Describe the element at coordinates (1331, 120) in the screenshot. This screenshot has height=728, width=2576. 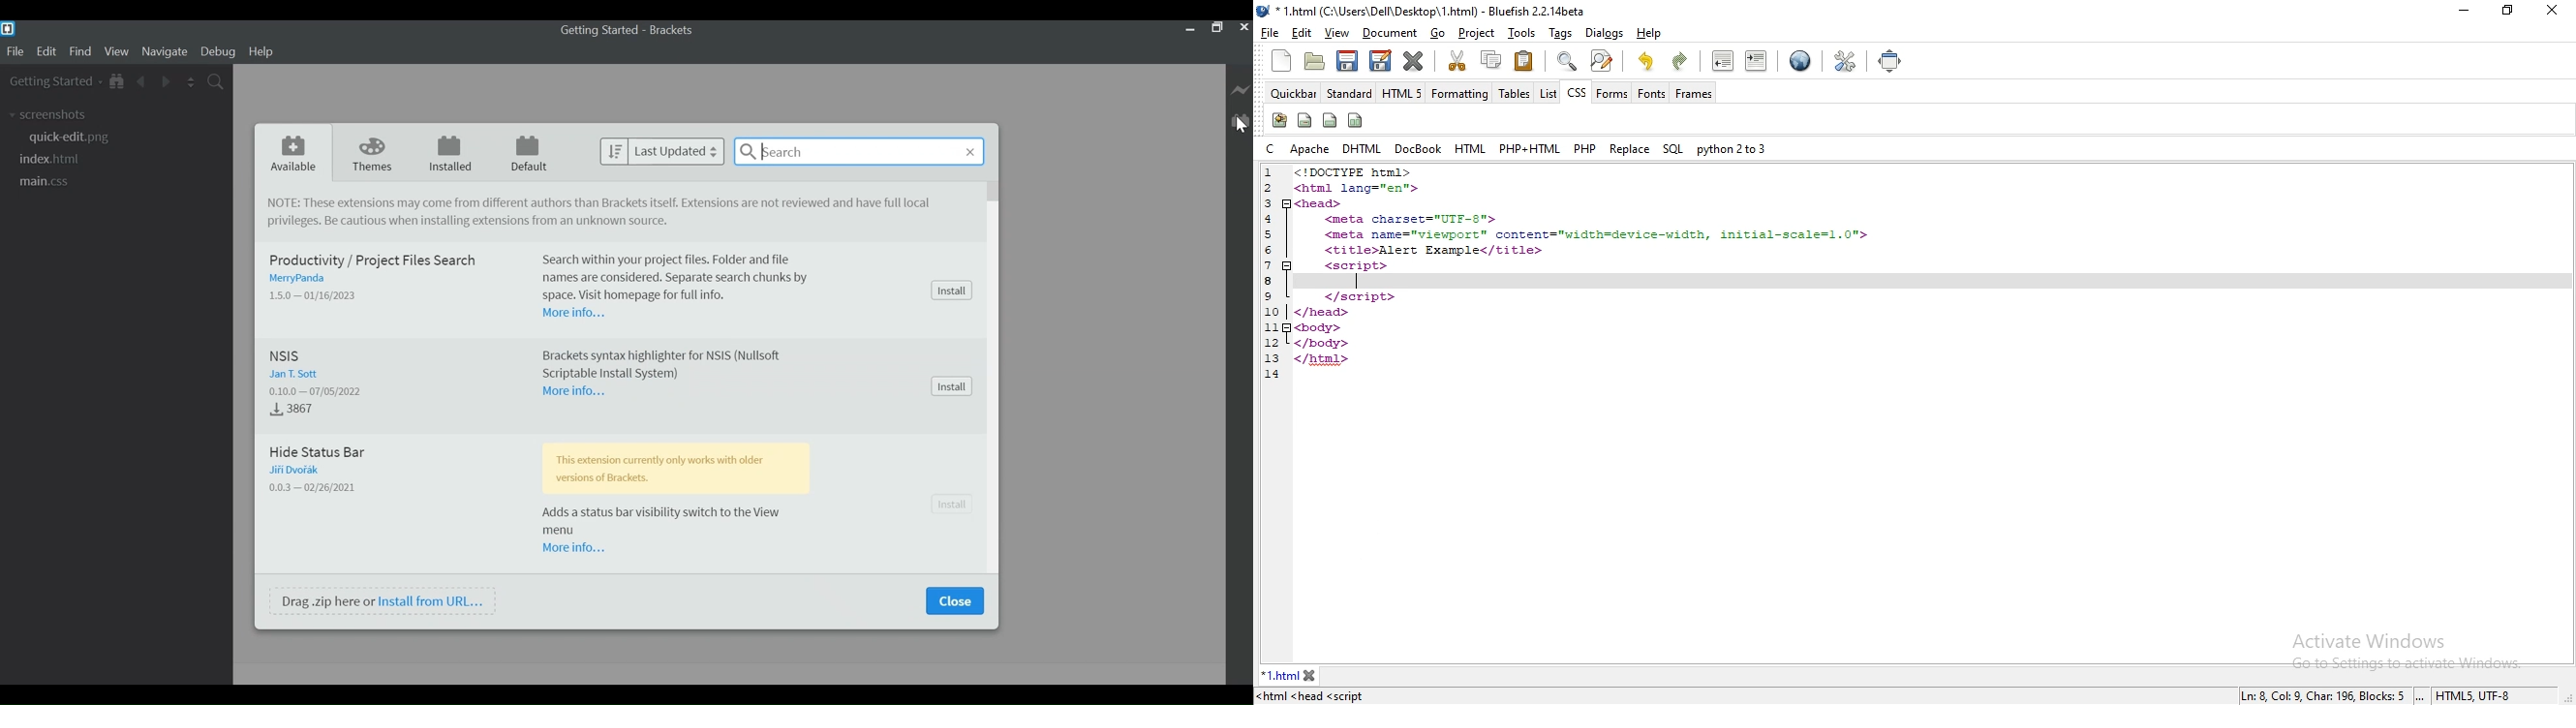
I see `icon` at that location.